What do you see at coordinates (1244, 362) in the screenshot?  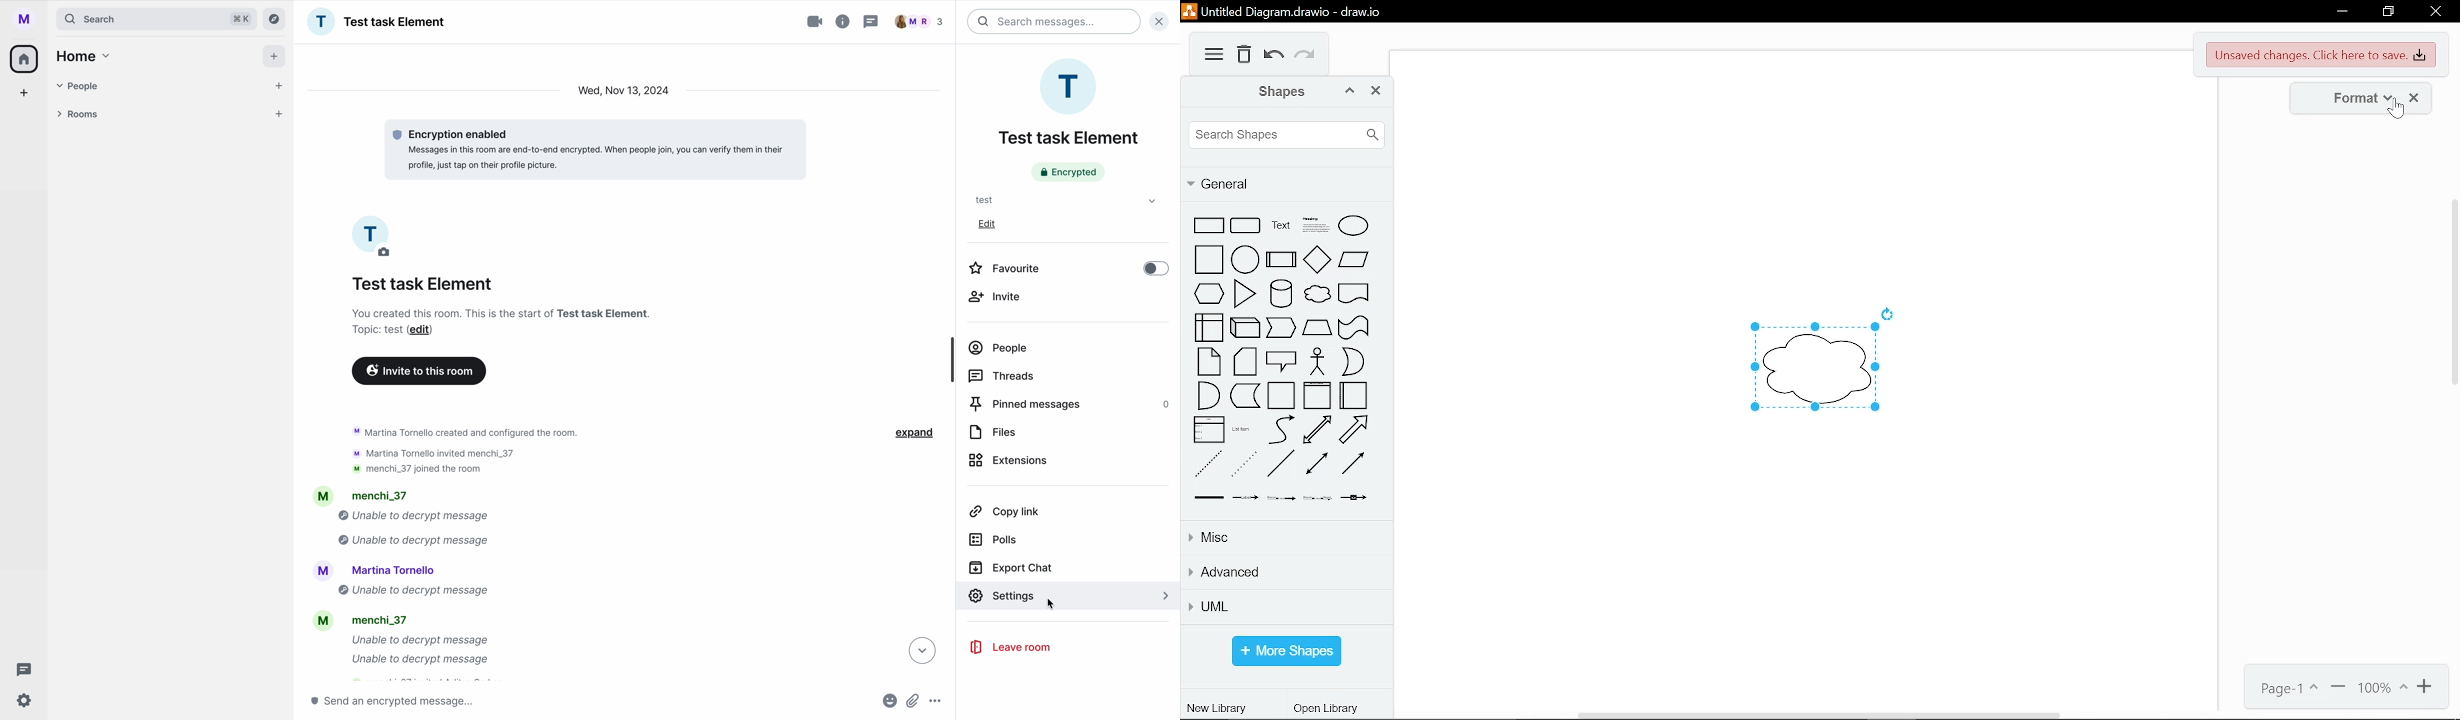 I see `card` at bounding box center [1244, 362].